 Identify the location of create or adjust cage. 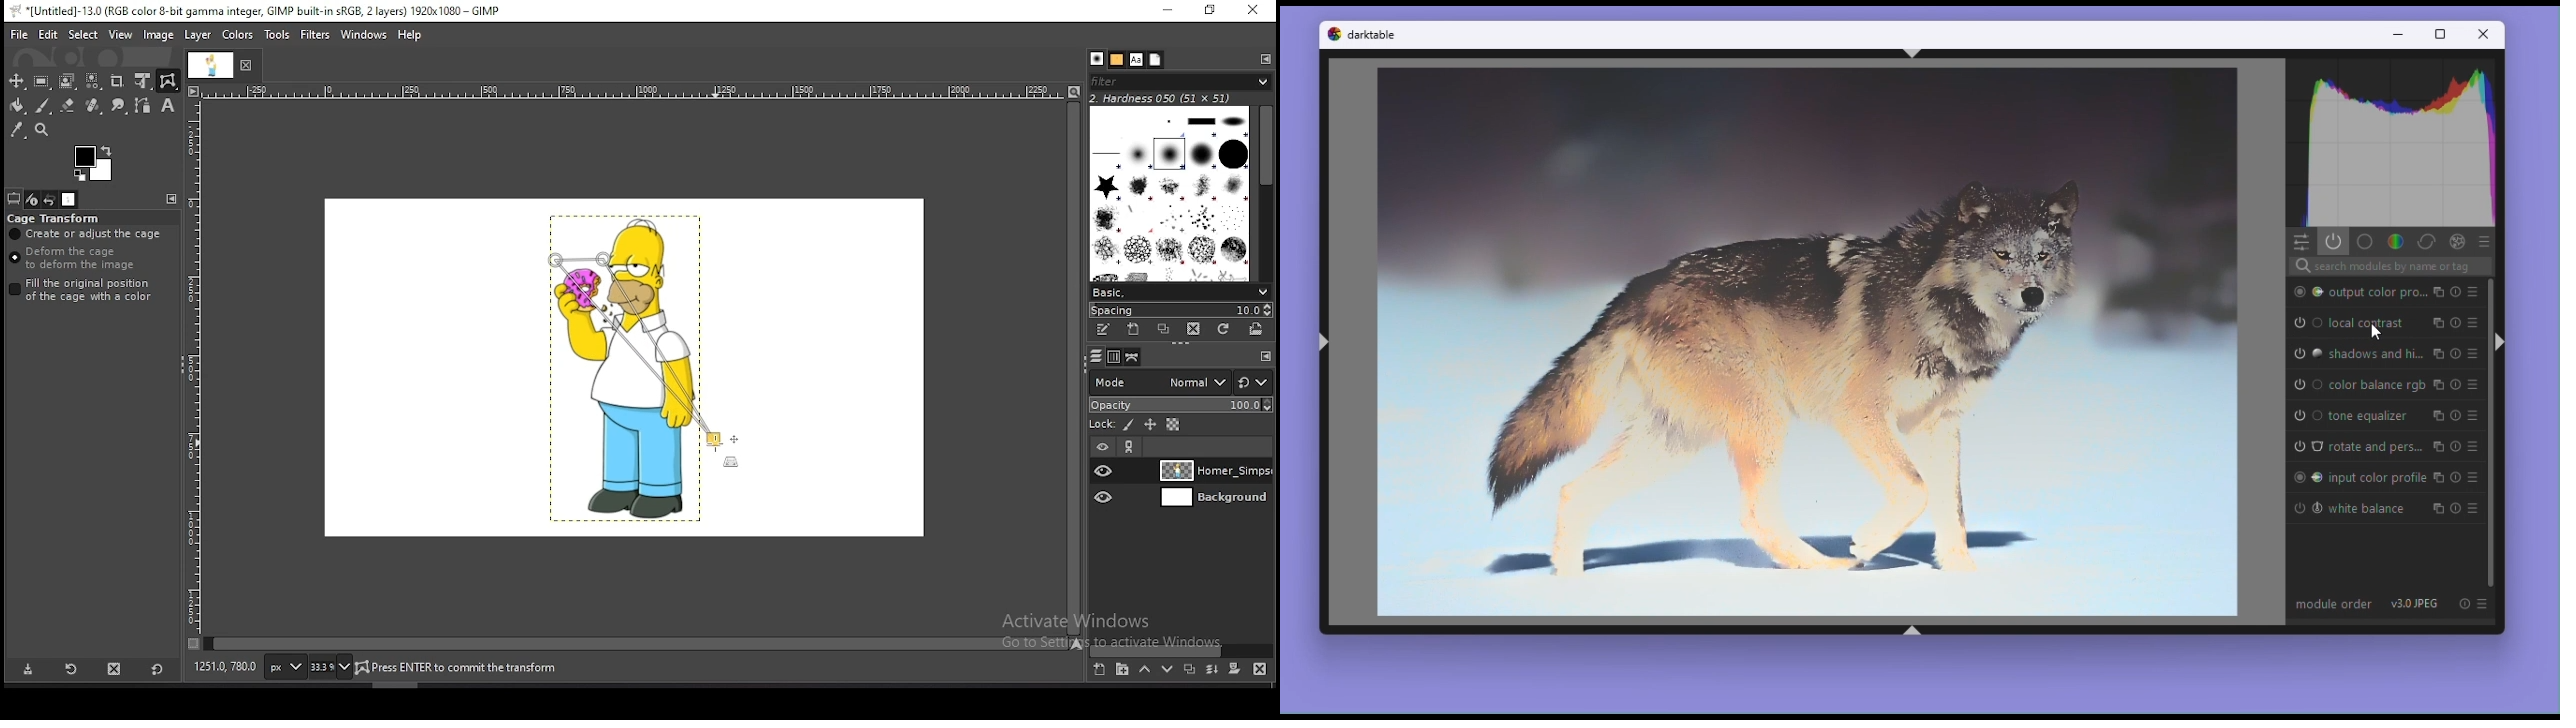
(87, 234).